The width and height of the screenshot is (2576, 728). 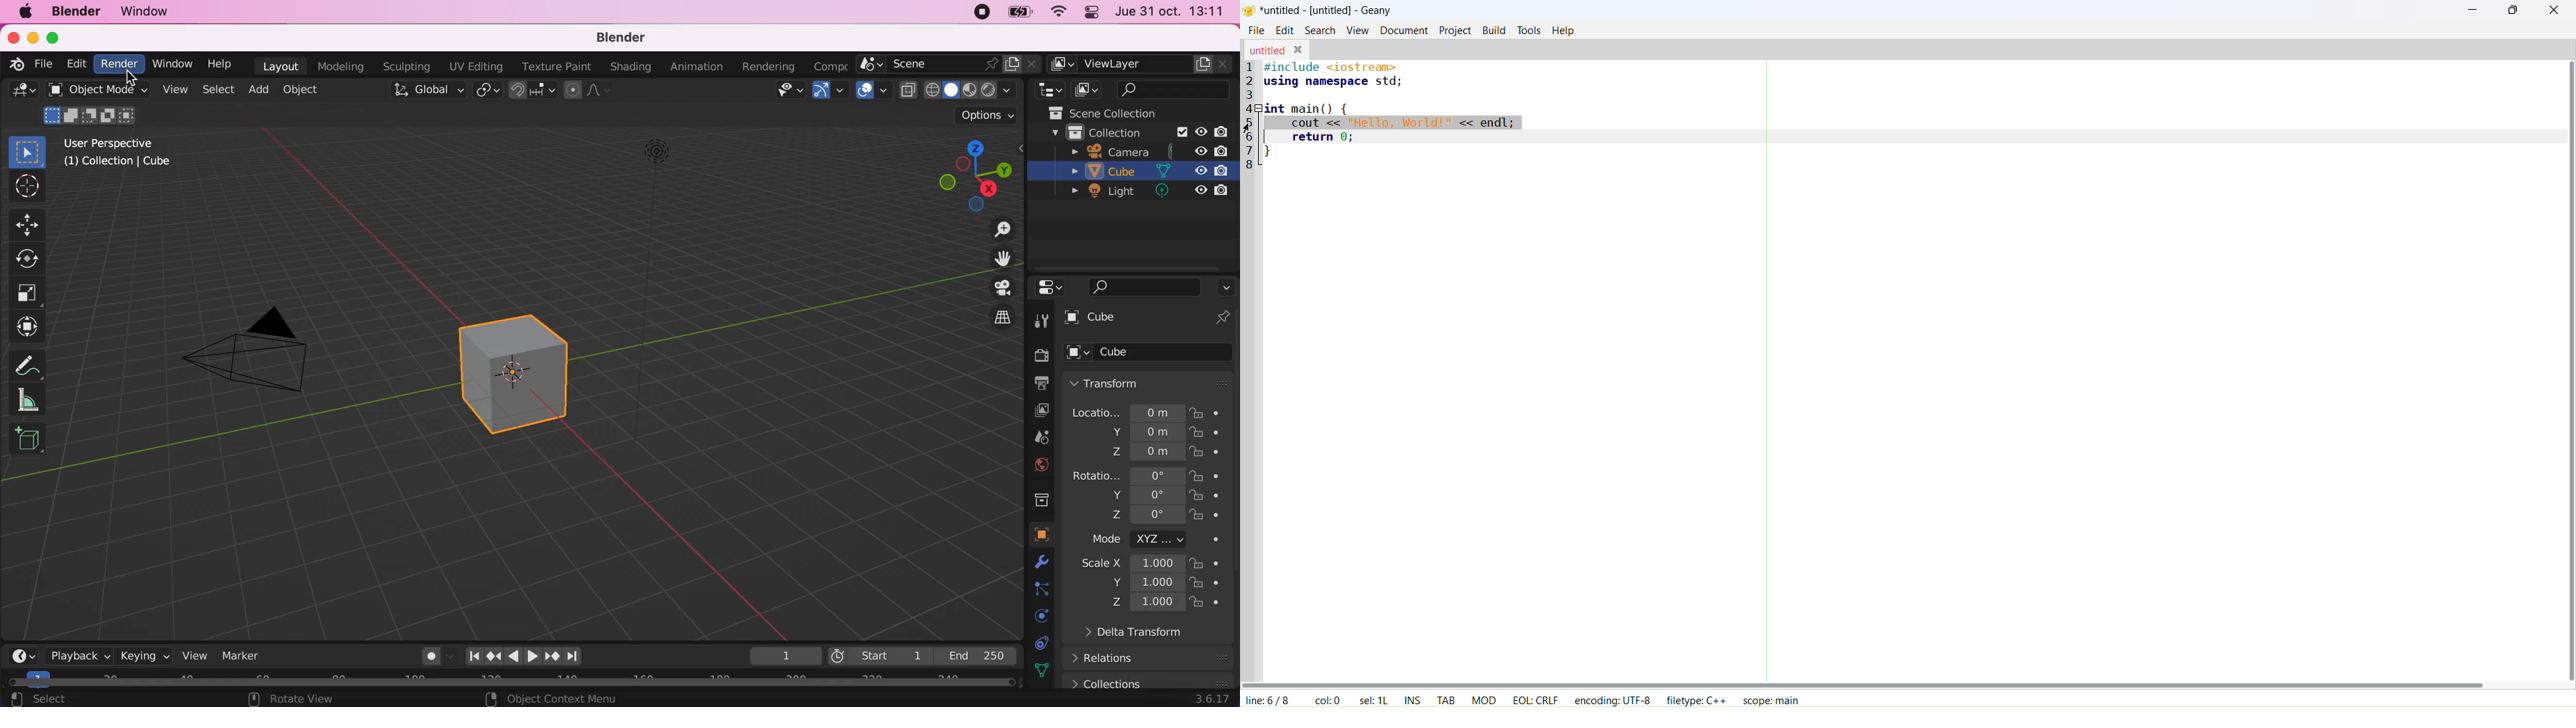 What do you see at coordinates (830, 64) in the screenshot?
I see `active workspace` at bounding box center [830, 64].